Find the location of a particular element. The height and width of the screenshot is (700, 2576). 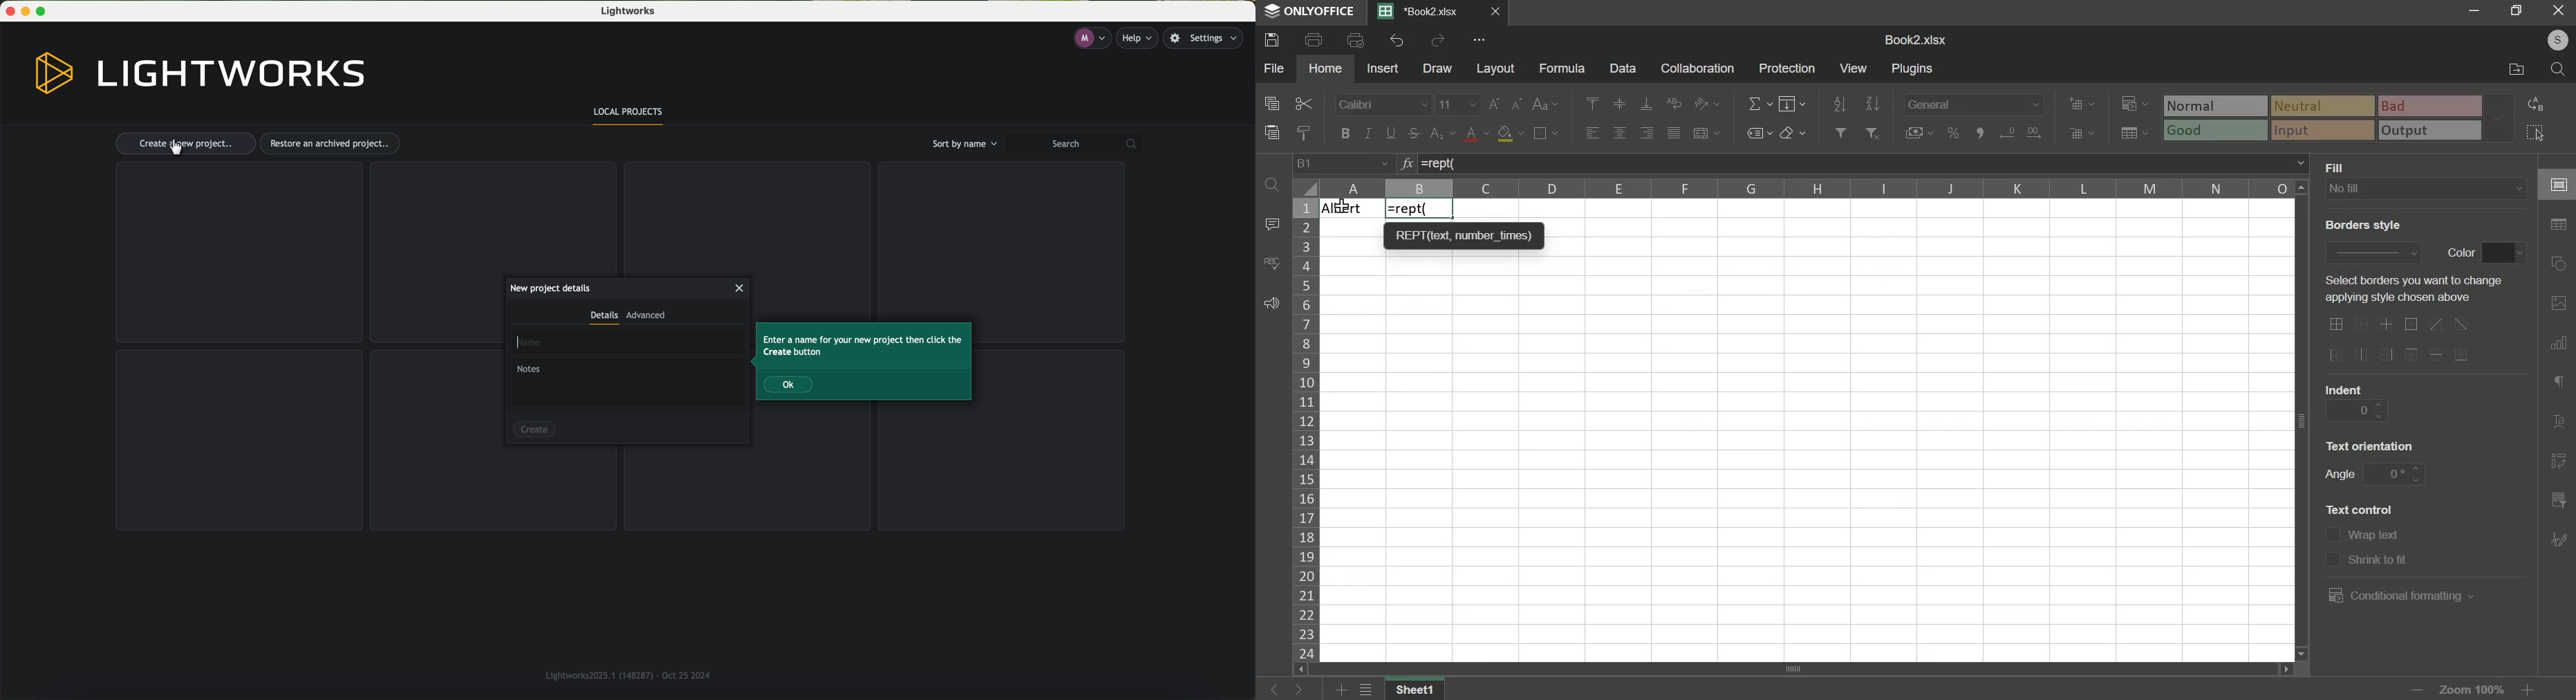

layout is located at coordinates (1496, 69).